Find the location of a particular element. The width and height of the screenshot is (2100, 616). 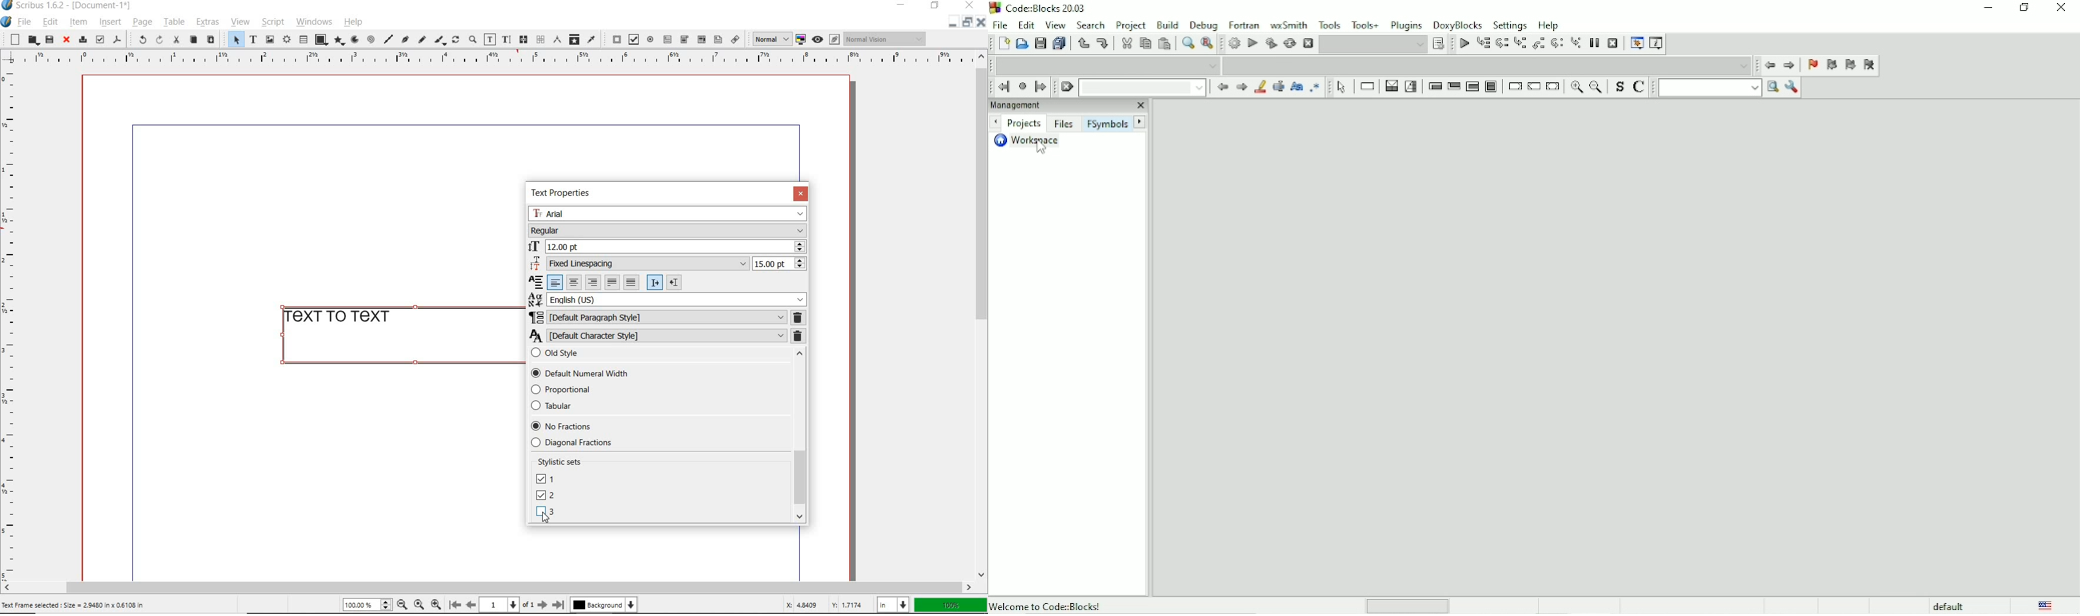

Undo is located at coordinates (1081, 43).